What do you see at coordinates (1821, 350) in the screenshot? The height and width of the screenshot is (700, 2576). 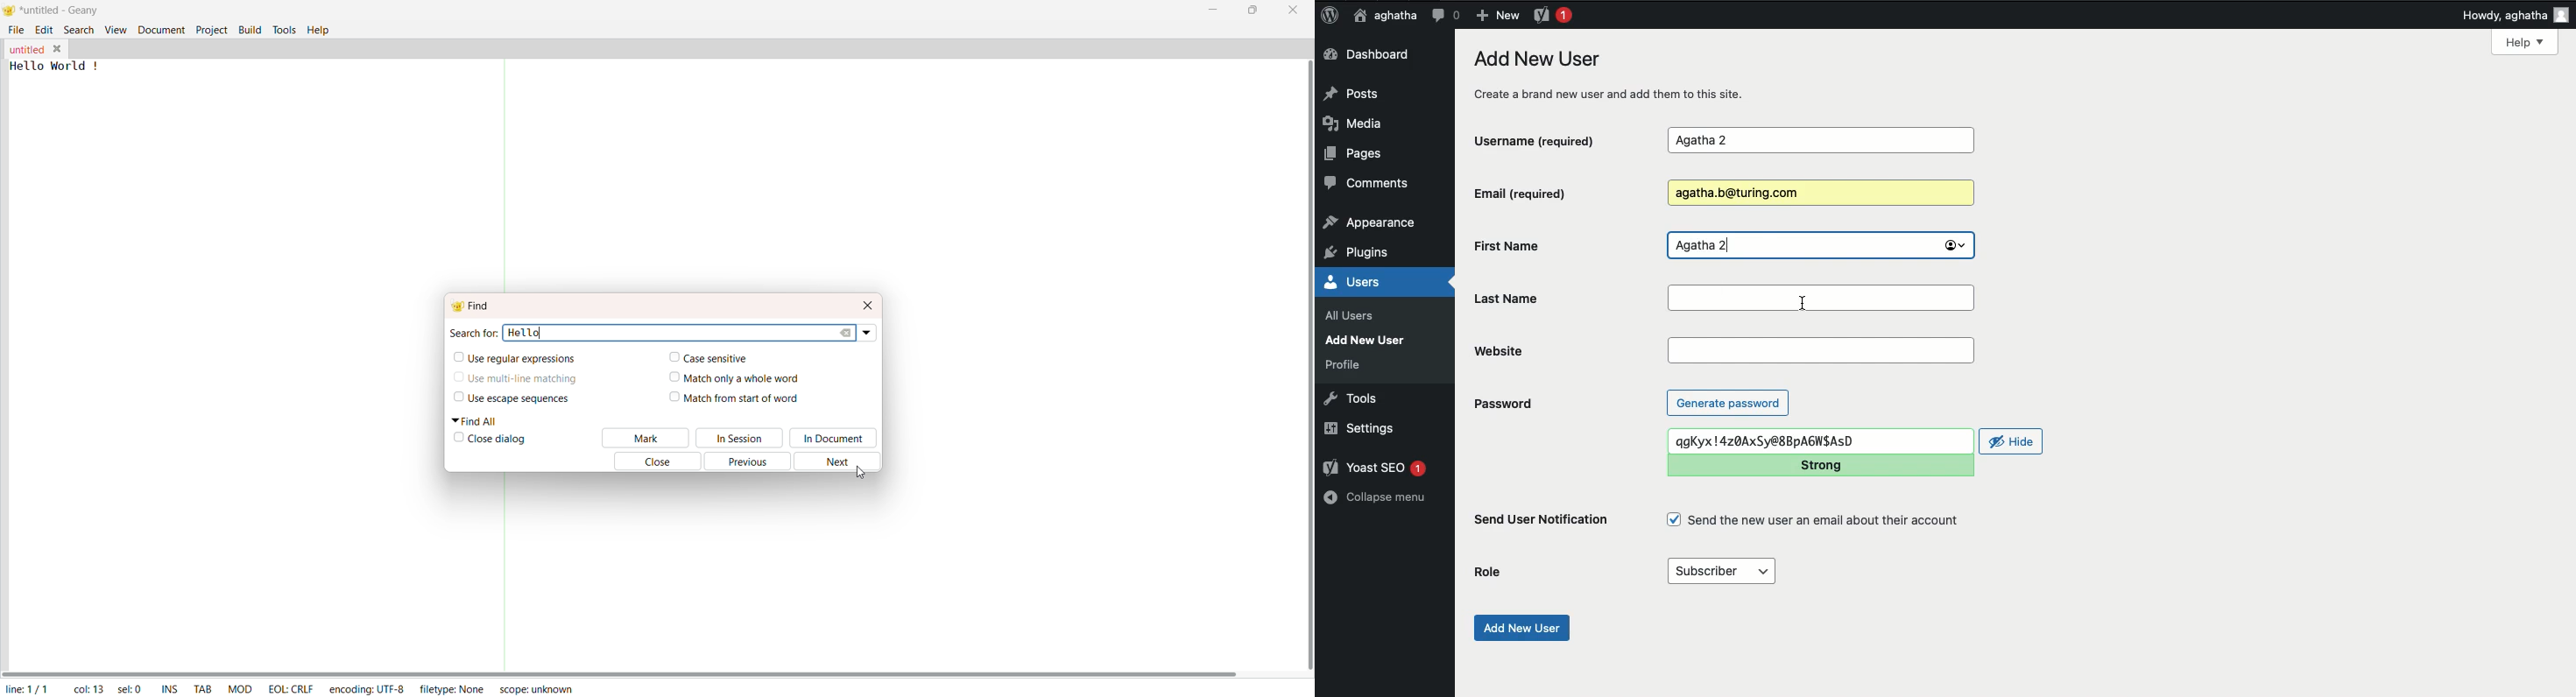 I see `Website` at bounding box center [1821, 350].